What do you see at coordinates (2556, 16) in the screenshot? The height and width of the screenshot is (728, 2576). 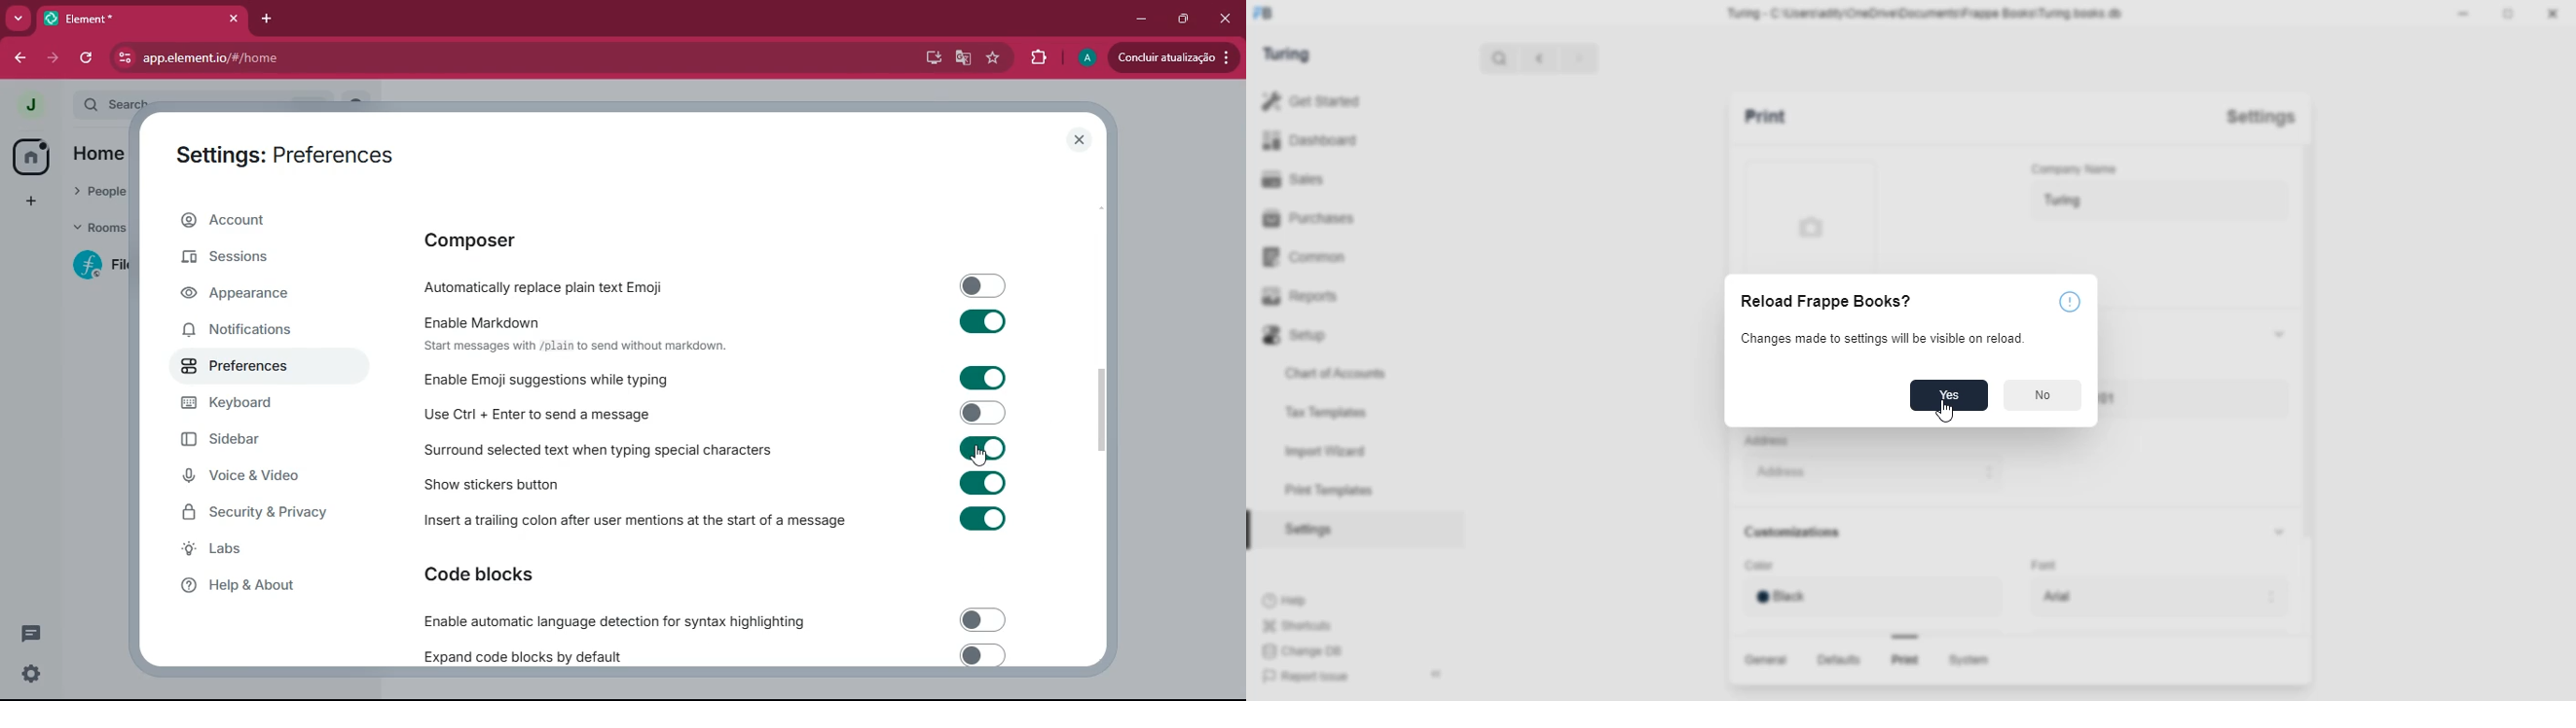 I see `close` at bounding box center [2556, 16].